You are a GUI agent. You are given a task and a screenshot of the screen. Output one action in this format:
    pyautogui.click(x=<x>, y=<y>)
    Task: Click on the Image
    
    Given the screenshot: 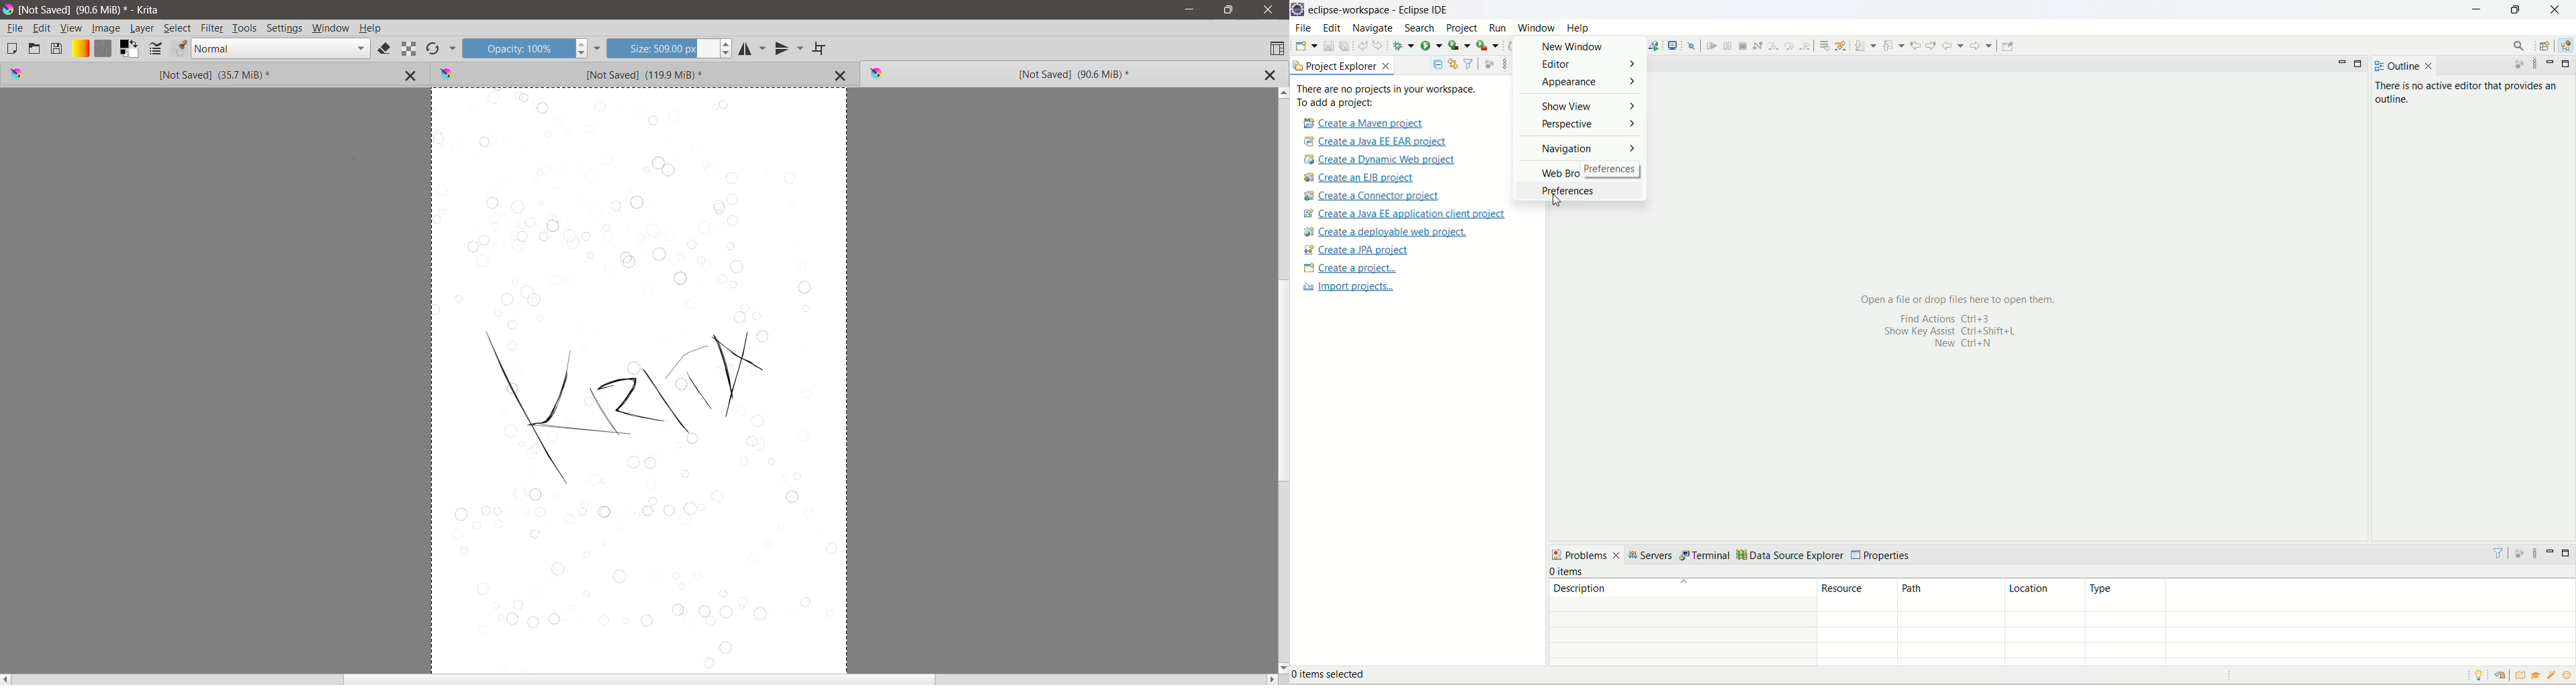 What is the action you would take?
    pyautogui.click(x=106, y=29)
    